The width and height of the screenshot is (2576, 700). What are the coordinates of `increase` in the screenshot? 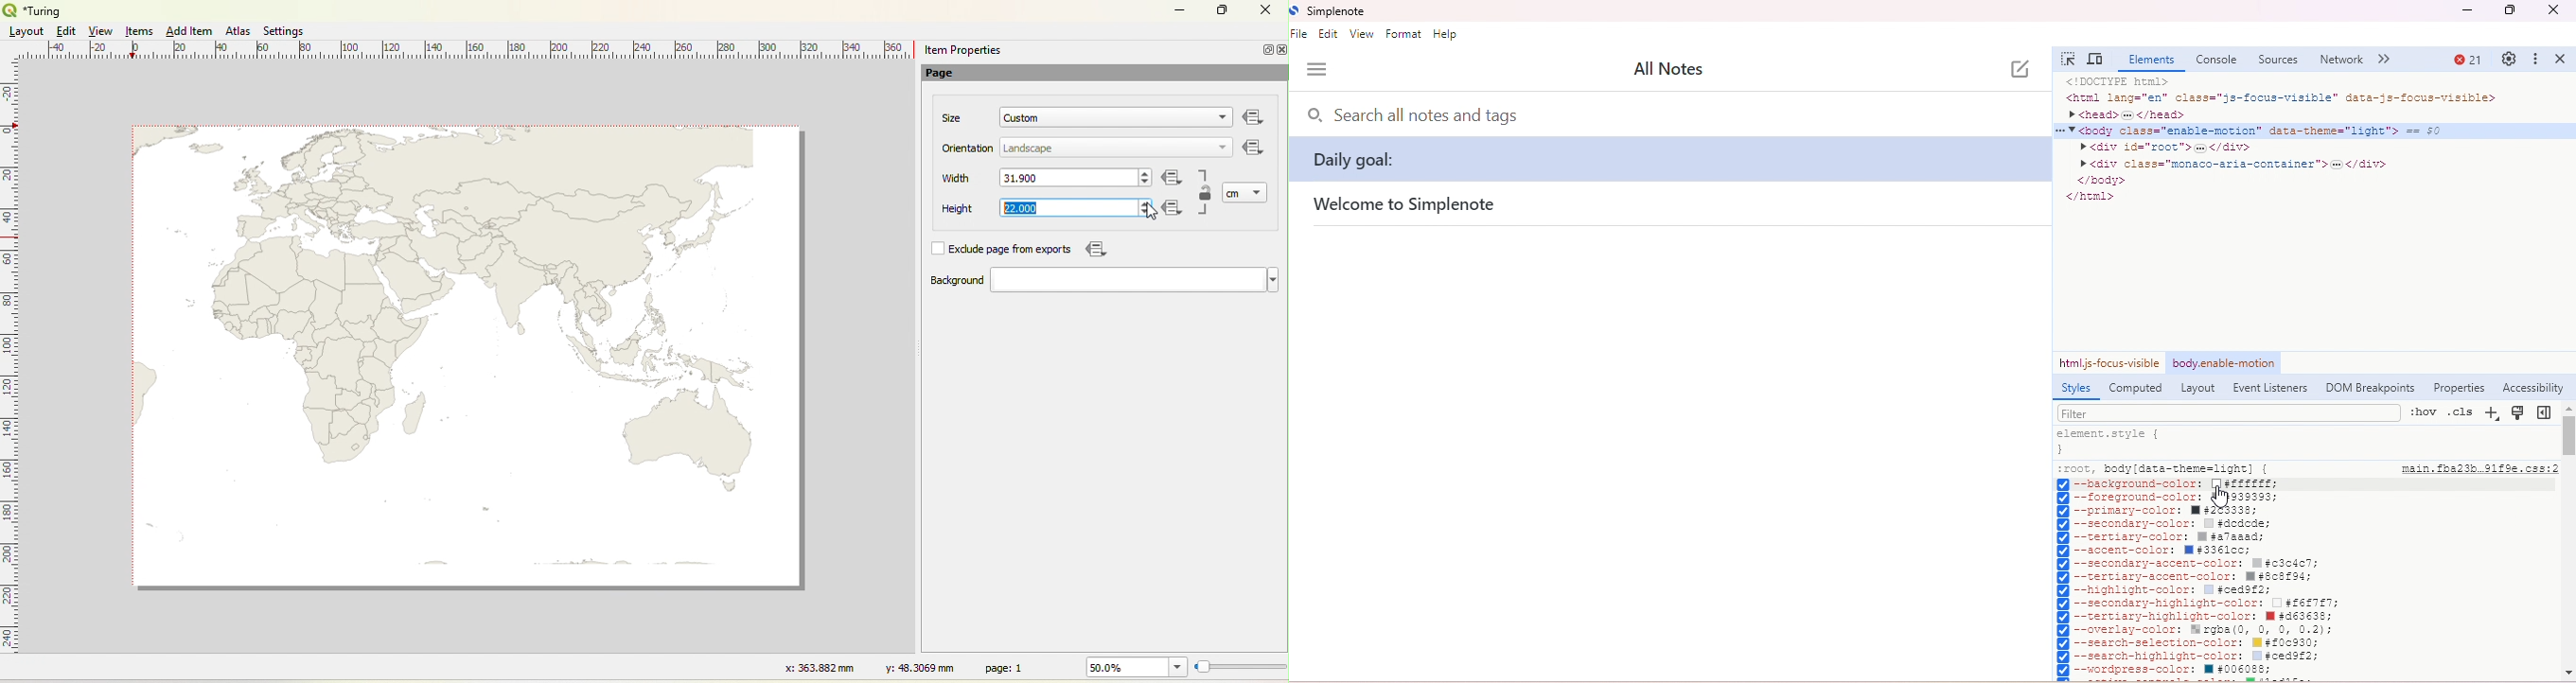 It's located at (1143, 202).